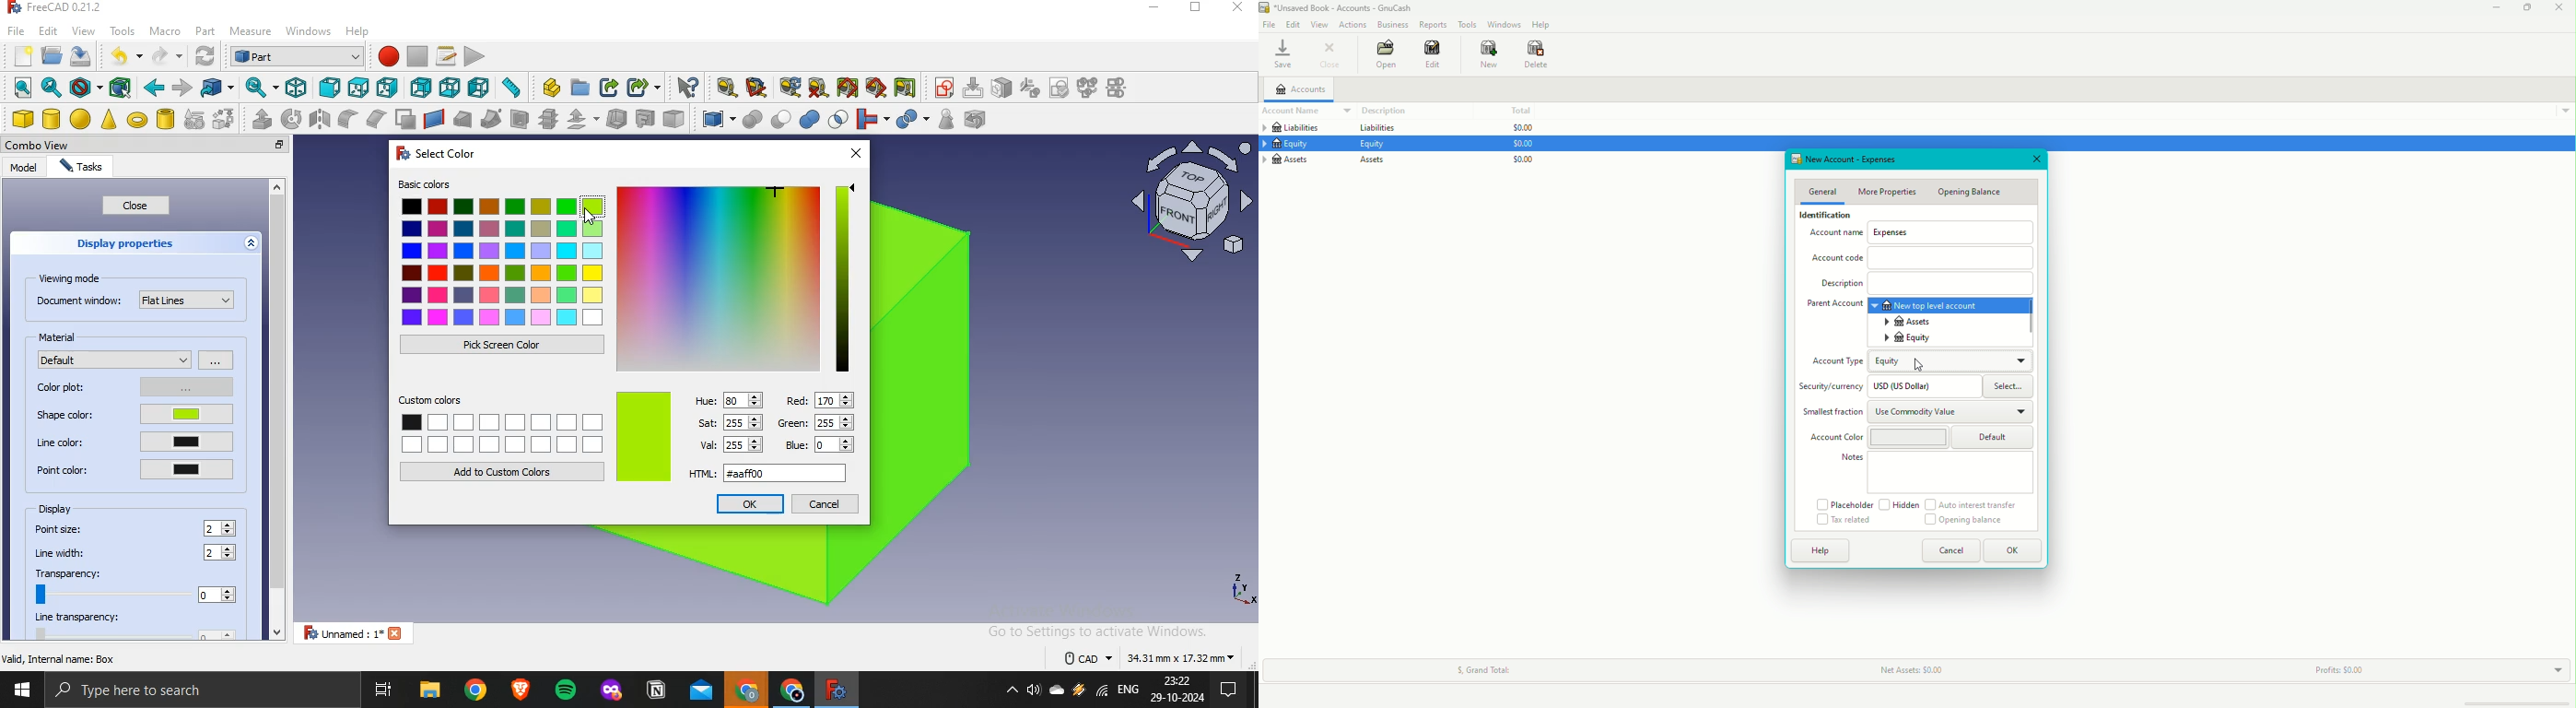  Describe the element at coordinates (388, 55) in the screenshot. I see `start macro recording` at that location.